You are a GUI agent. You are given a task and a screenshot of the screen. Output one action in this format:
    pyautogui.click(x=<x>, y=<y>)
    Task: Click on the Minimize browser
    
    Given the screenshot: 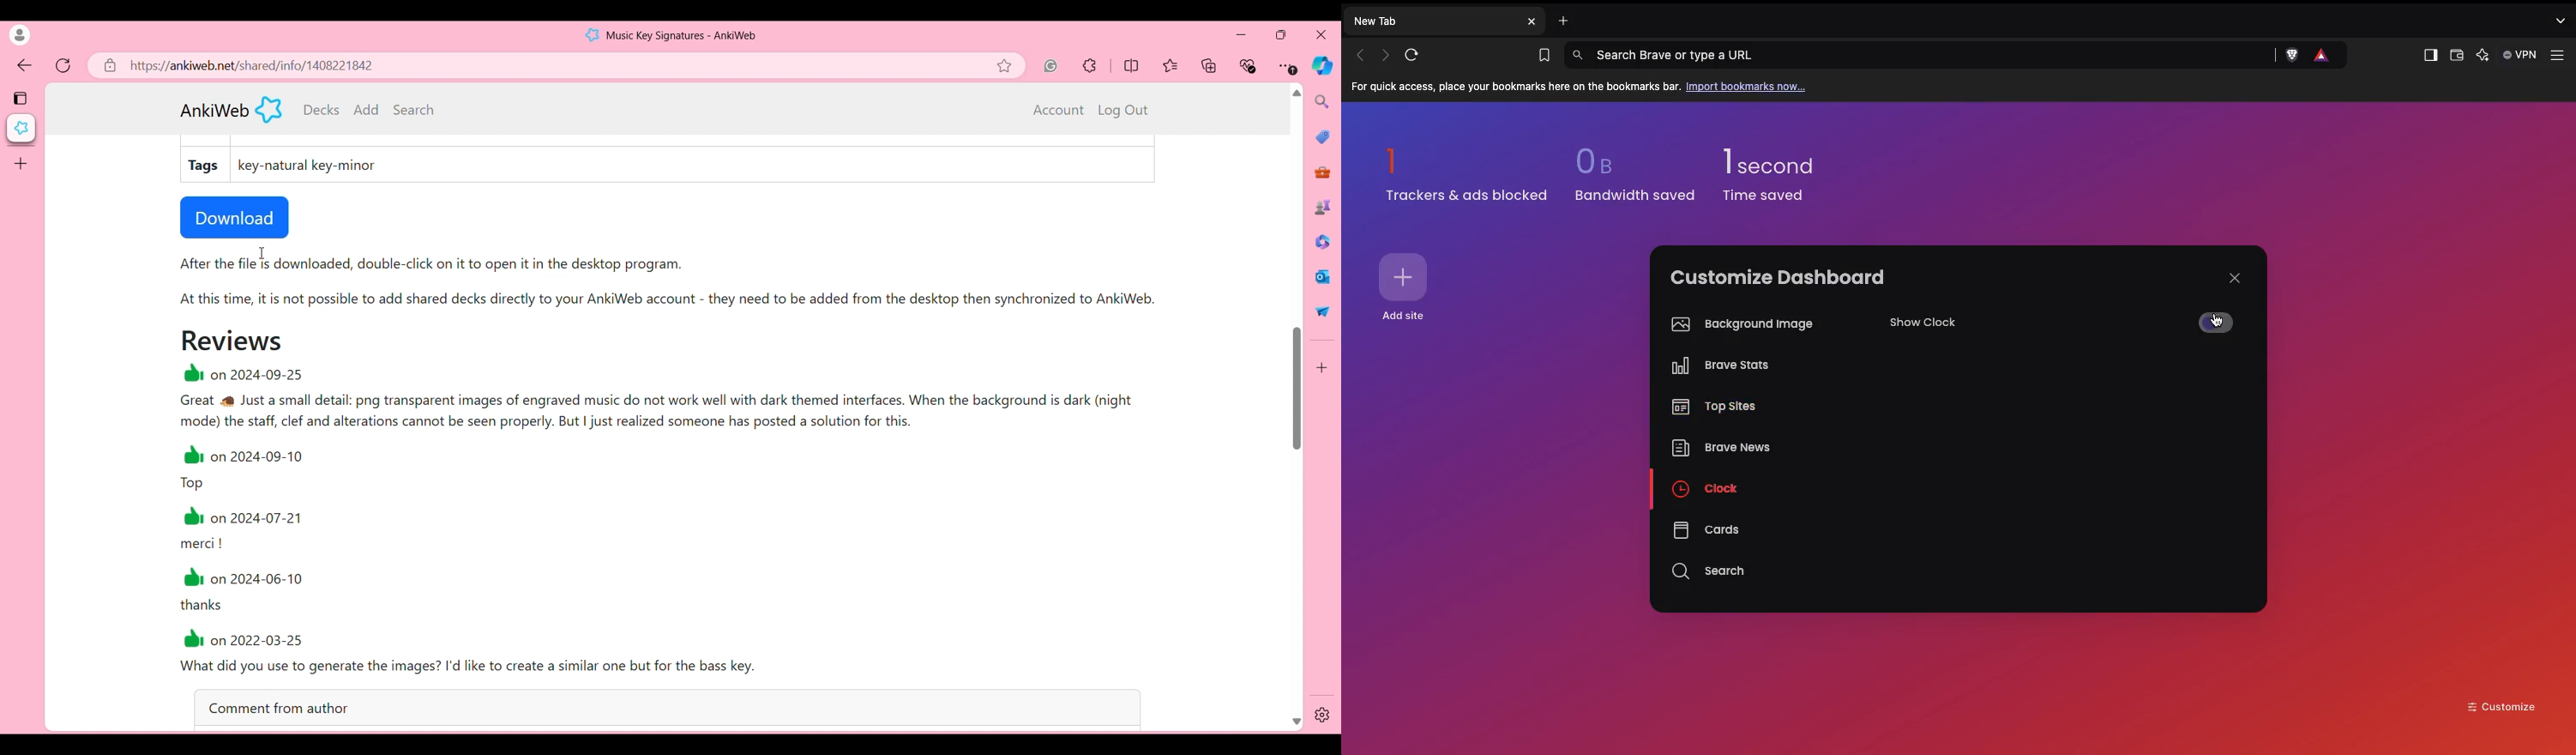 What is the action you would take?
    pyautogui.click(x=1241, y=34)
    